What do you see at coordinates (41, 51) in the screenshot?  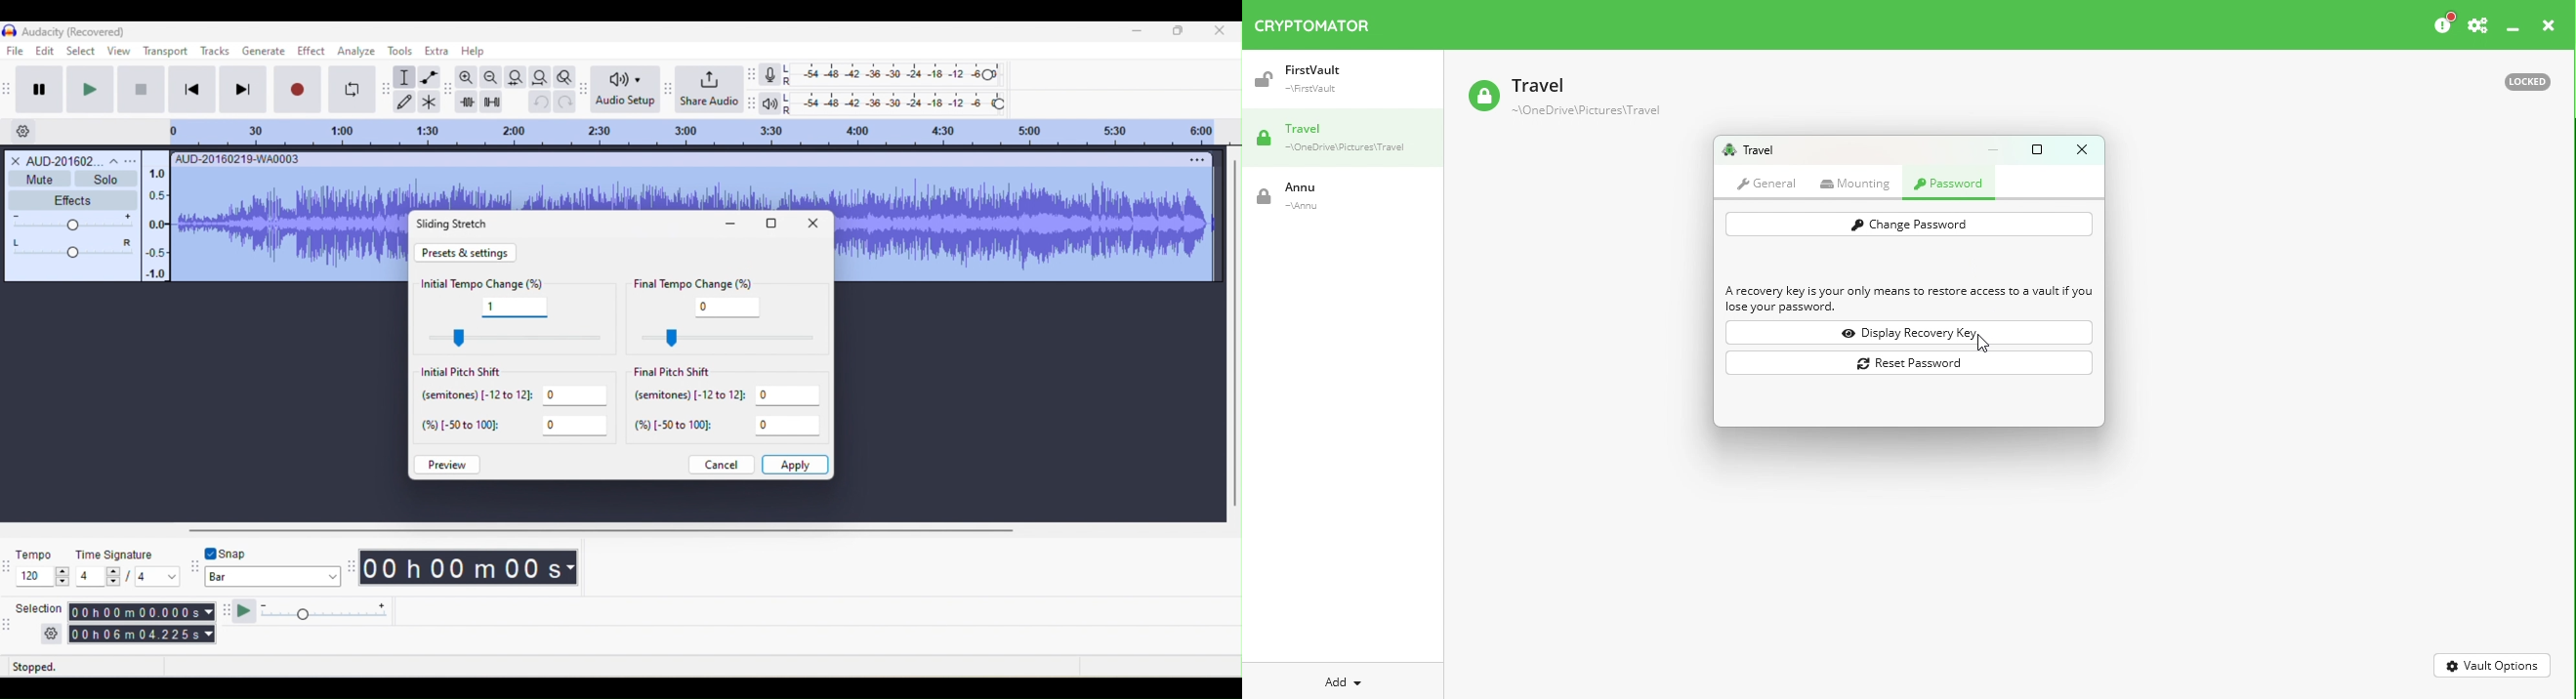 I see `edit` at bounding box center [41, 51].